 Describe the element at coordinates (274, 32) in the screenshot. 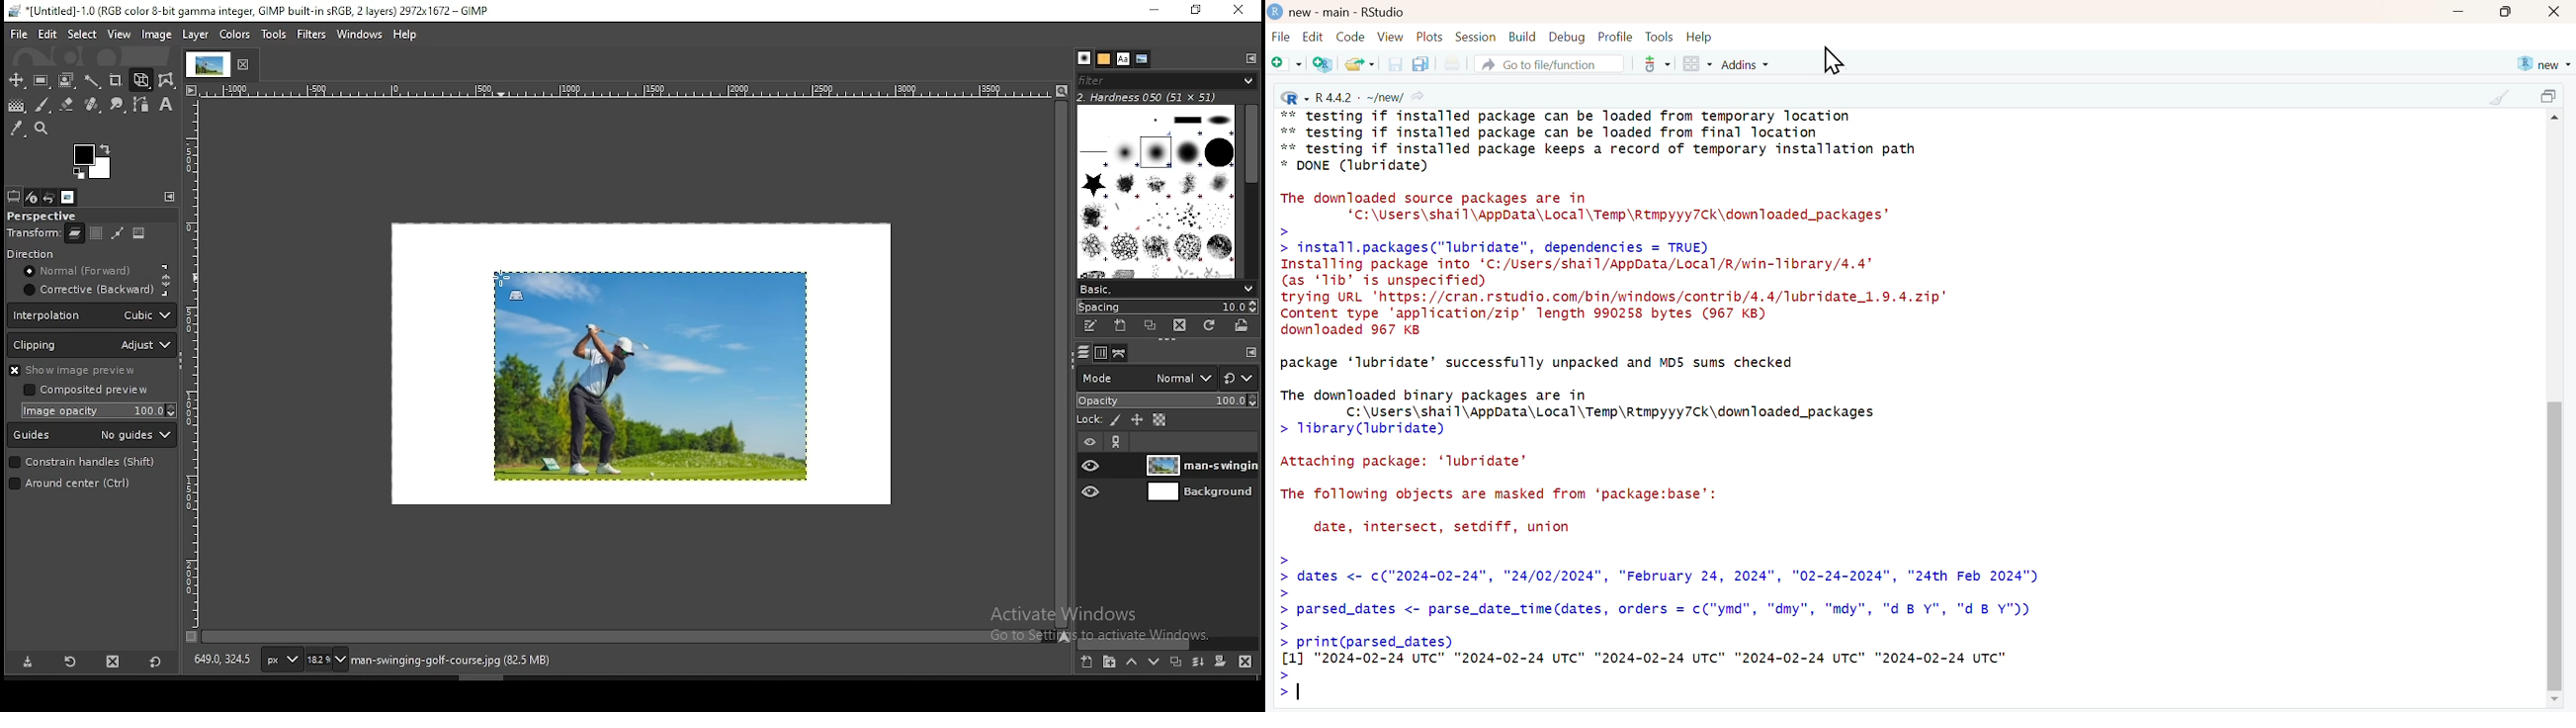

I see `tools` at that location.